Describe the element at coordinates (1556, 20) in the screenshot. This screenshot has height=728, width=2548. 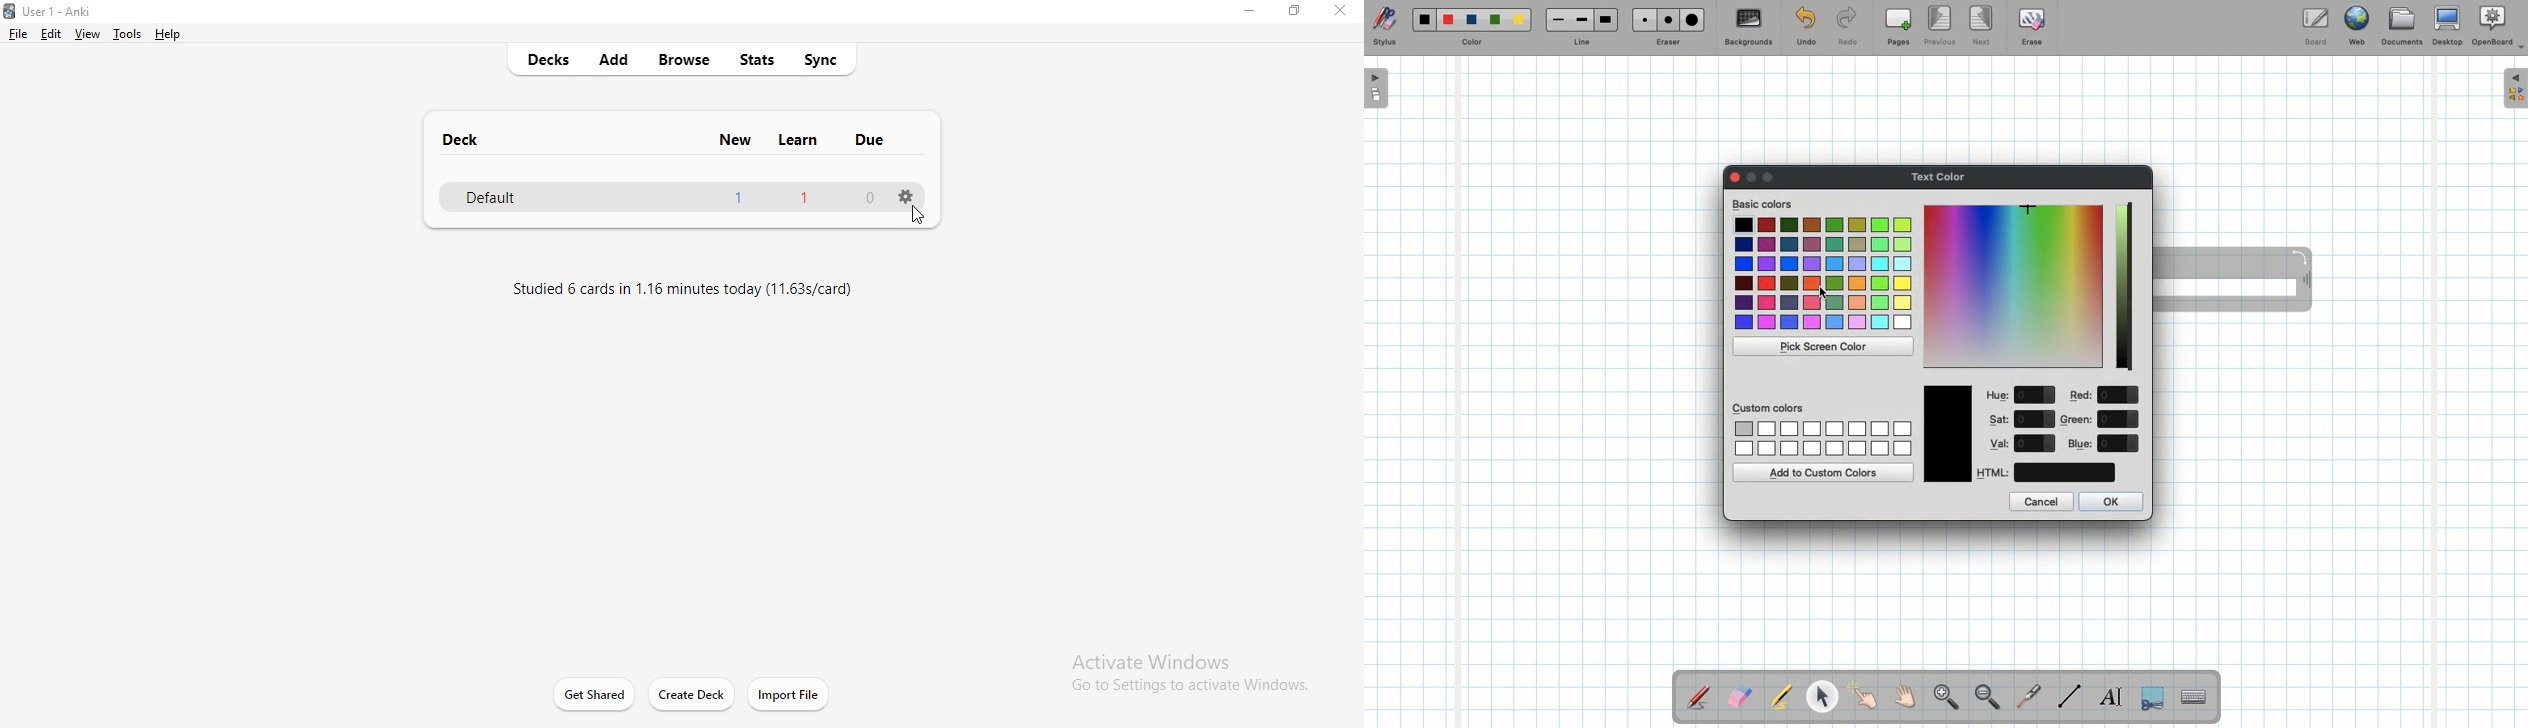
I see `Small line` at that location.